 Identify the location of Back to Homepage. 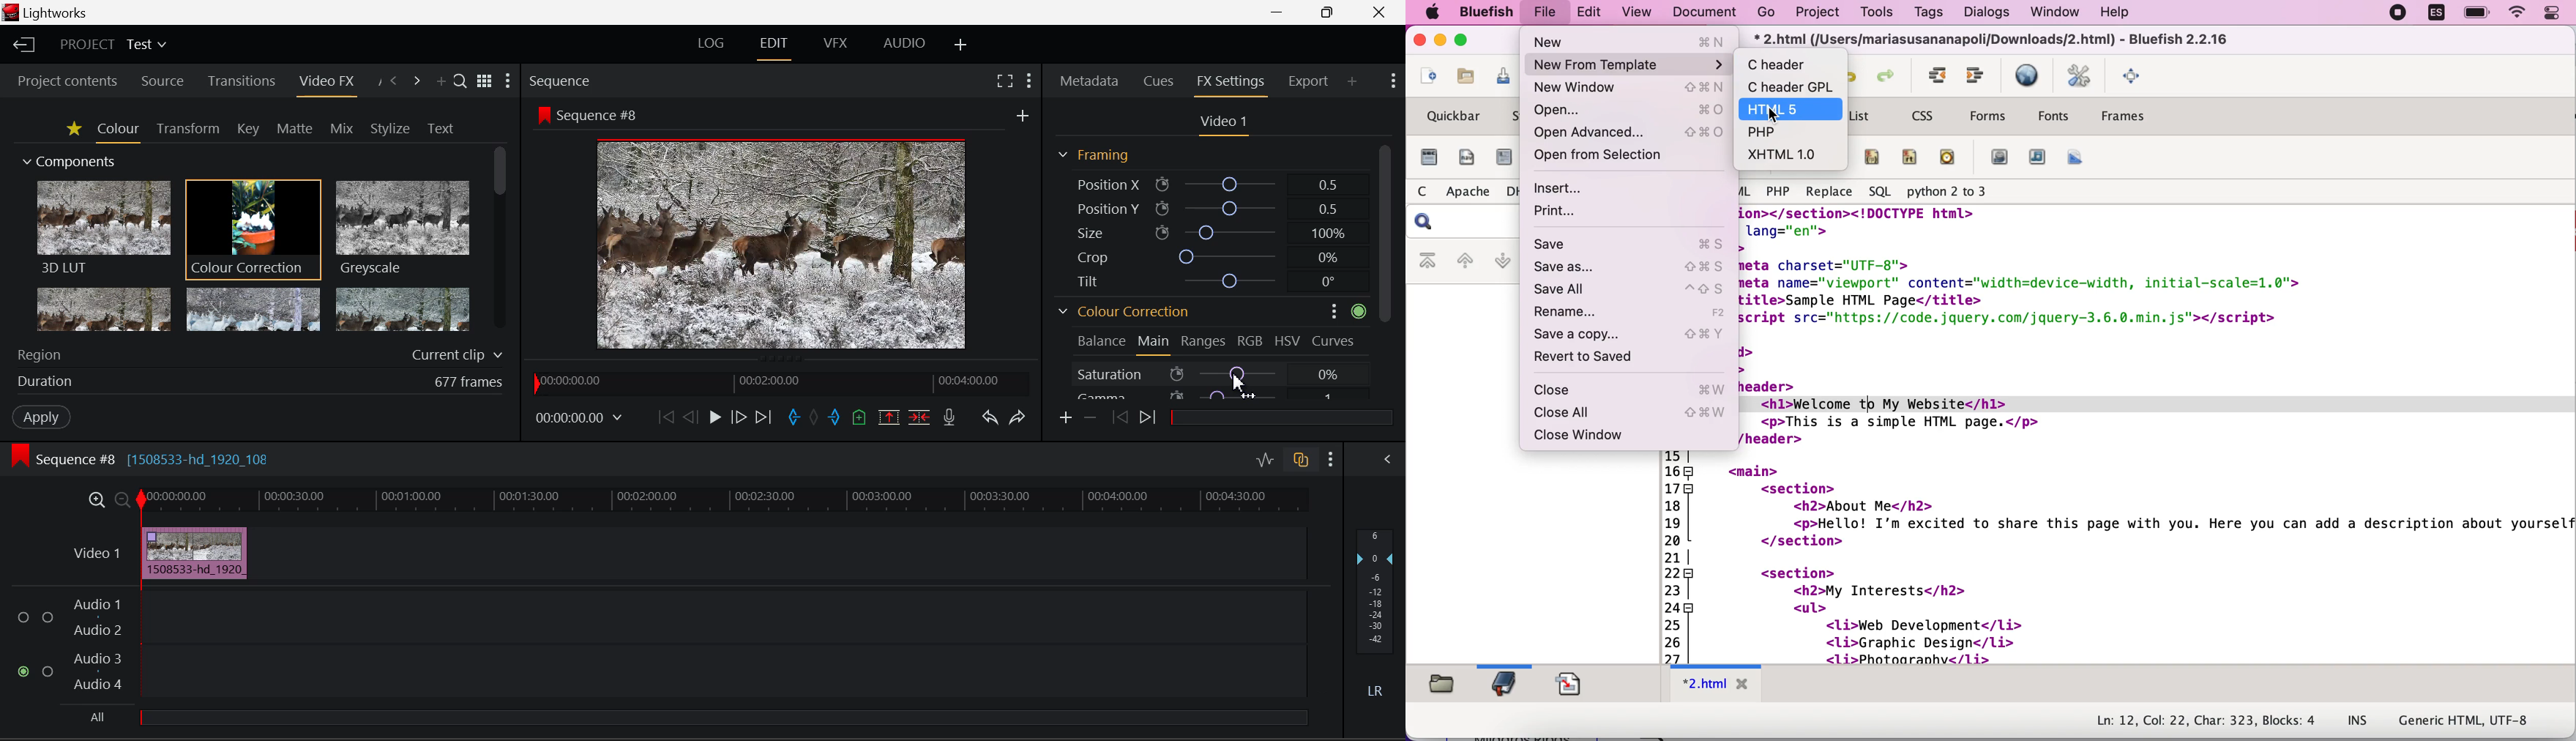
(22, 45).